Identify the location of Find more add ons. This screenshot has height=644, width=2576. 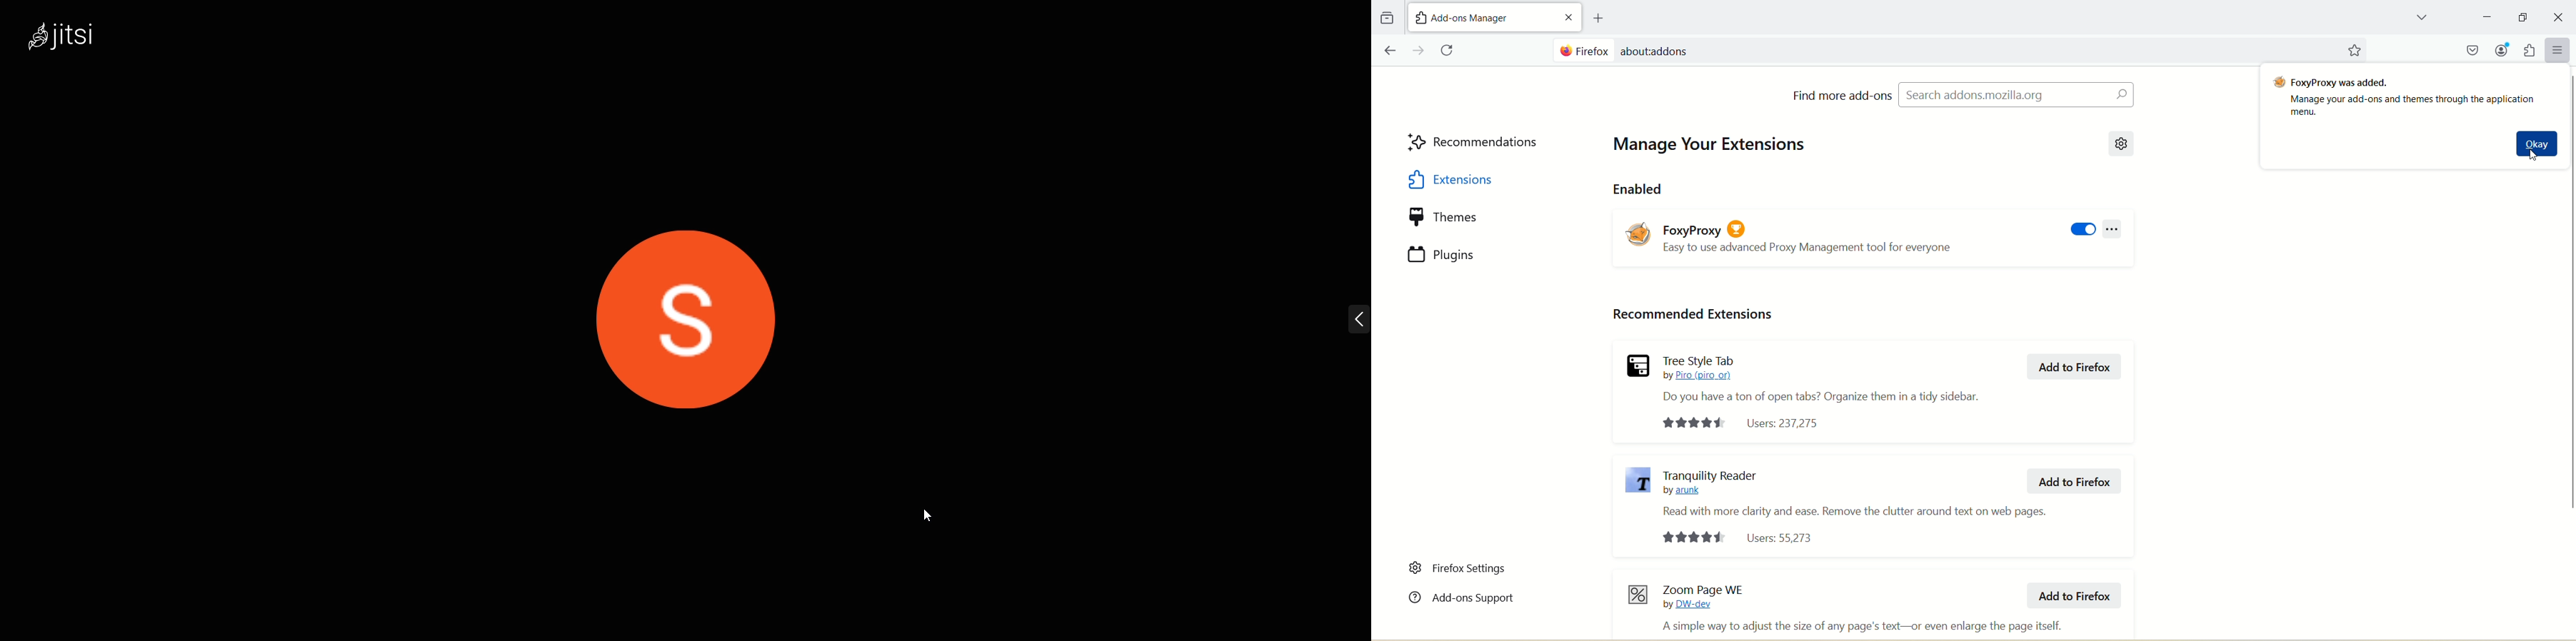
(1842, 95).